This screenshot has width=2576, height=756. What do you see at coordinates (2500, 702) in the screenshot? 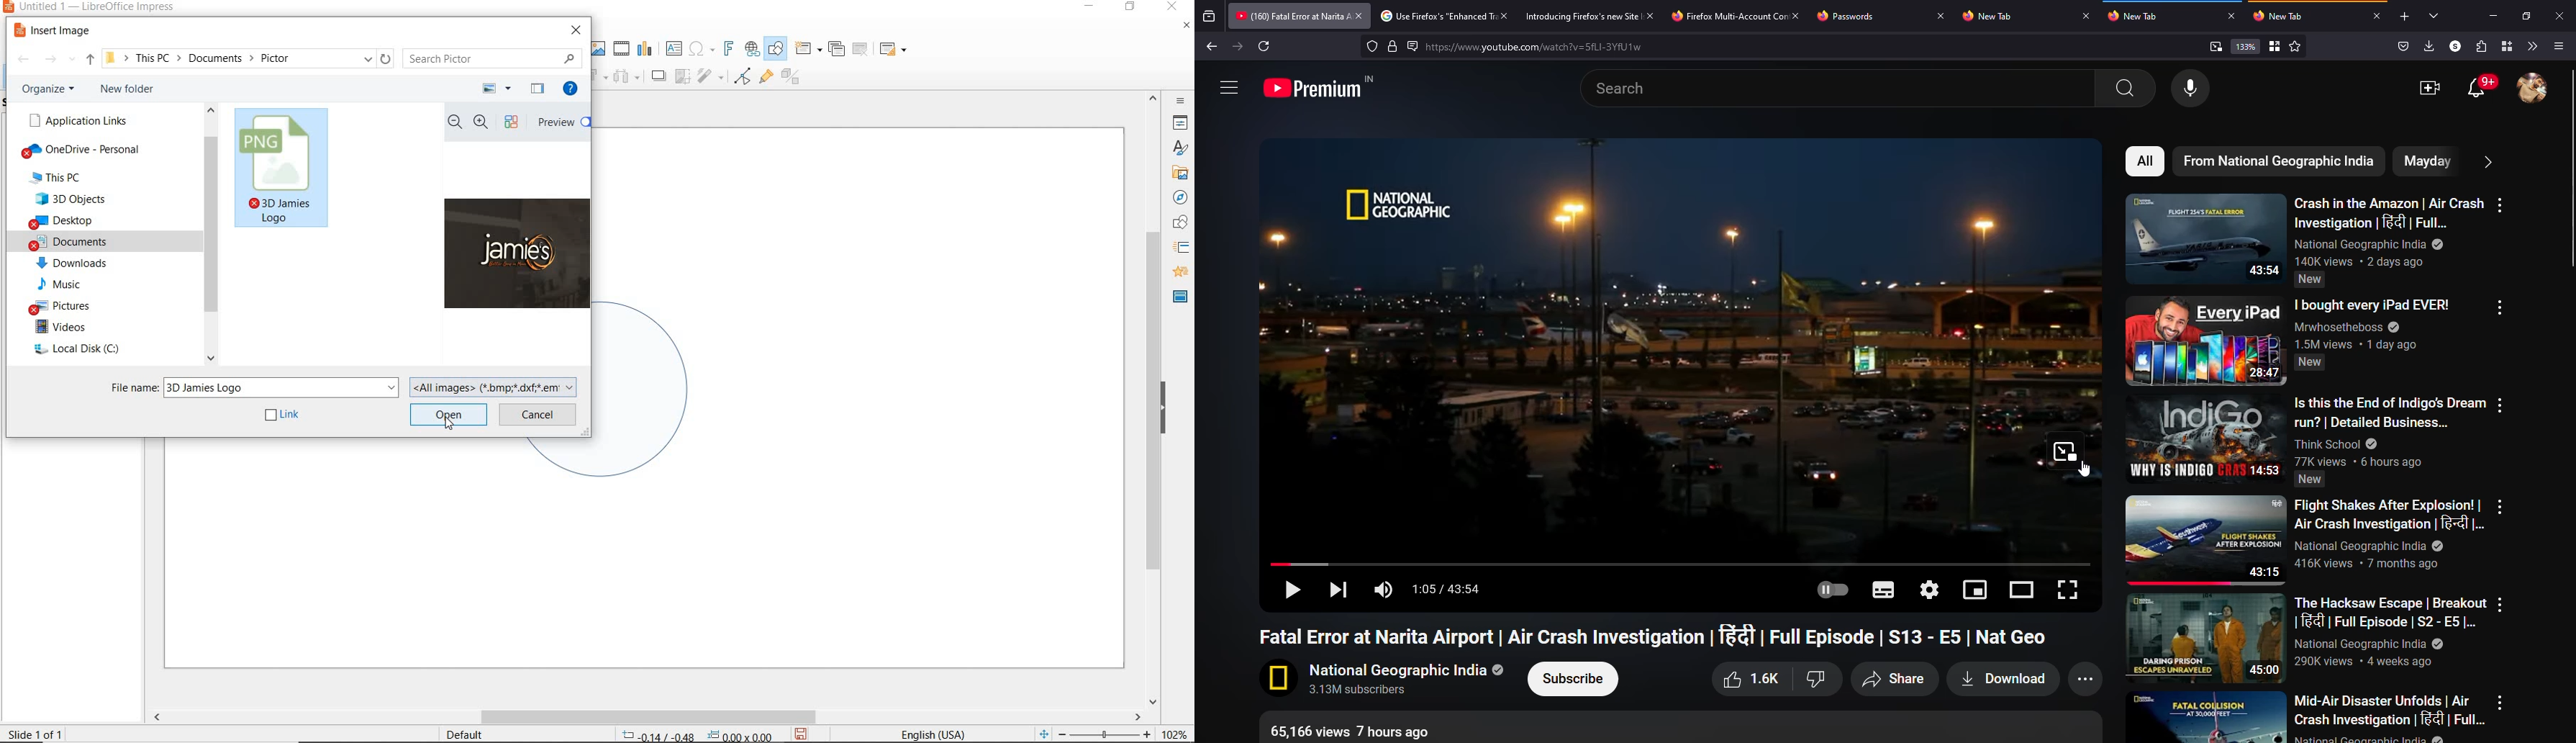
I see `more` at bounding box center [2500, 702].